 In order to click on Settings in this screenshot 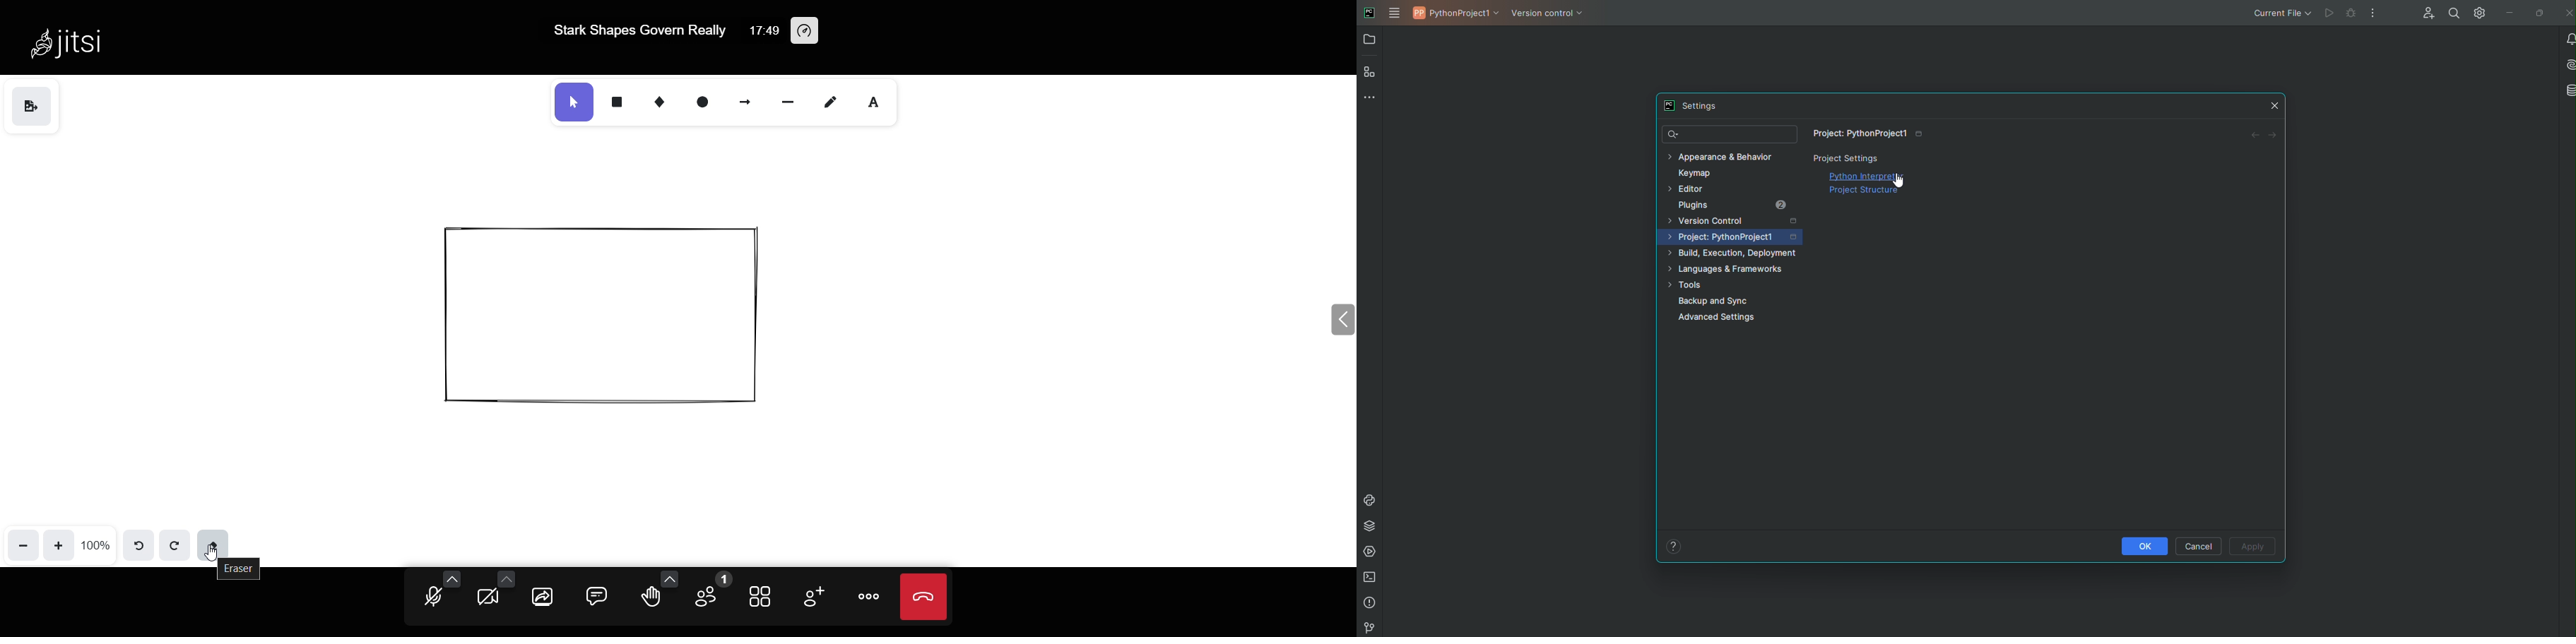, I will do `click(2479, 13)`.